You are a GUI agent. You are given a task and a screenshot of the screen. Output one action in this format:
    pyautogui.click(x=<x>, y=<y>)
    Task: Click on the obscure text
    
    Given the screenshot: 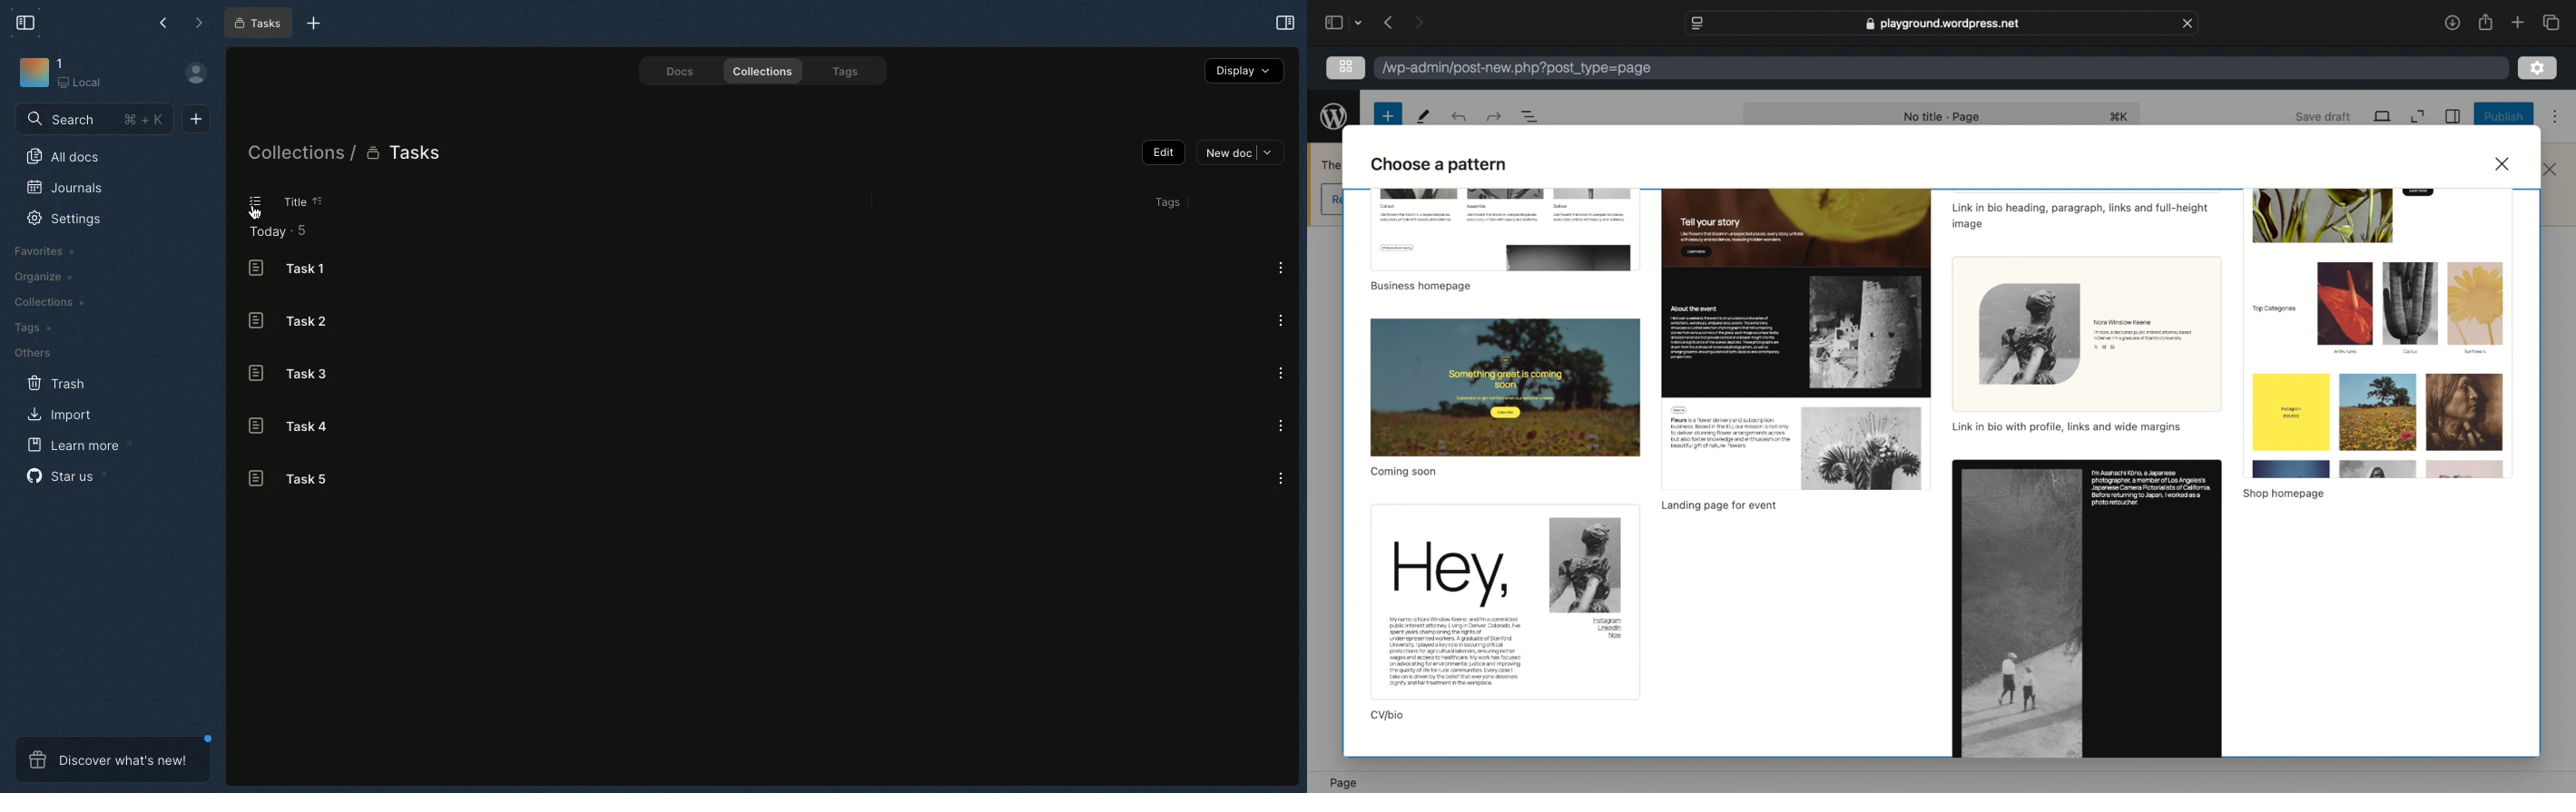 What is the action you would take?
    pyautogui.click(x=1329, y=164)
    